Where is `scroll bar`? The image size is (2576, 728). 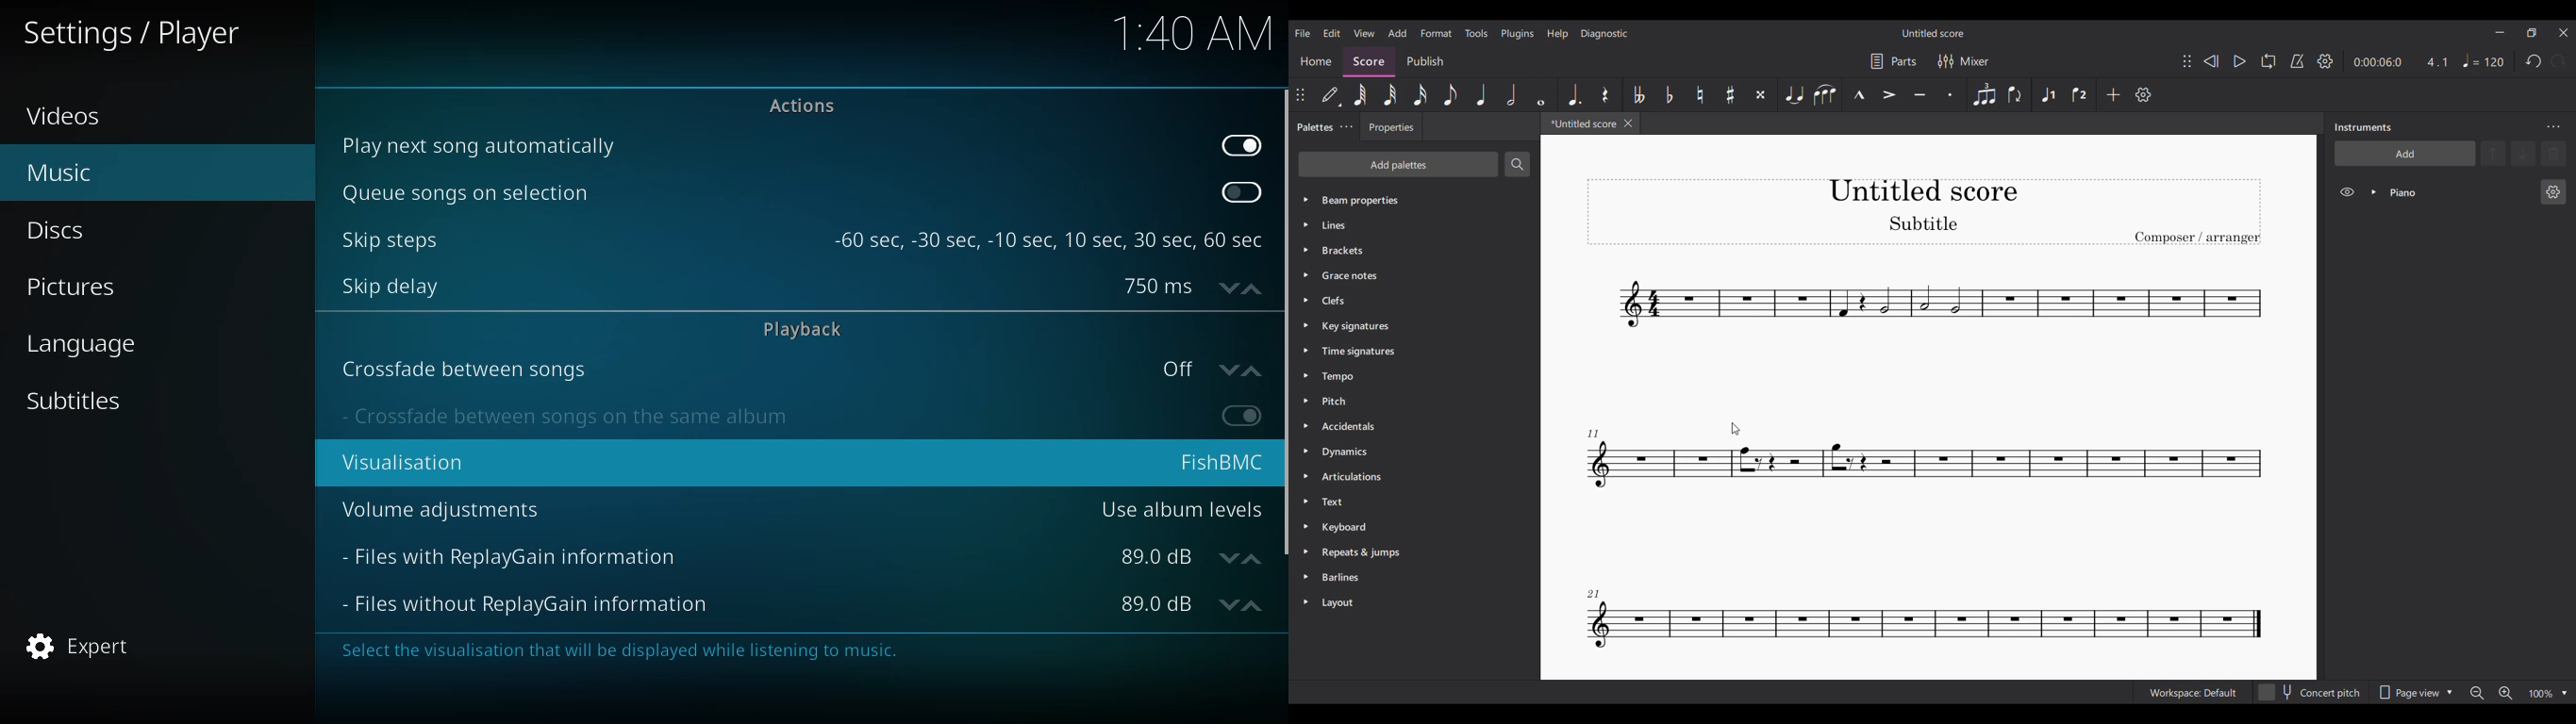 scroll bar is located at coordinates (1283, 321).